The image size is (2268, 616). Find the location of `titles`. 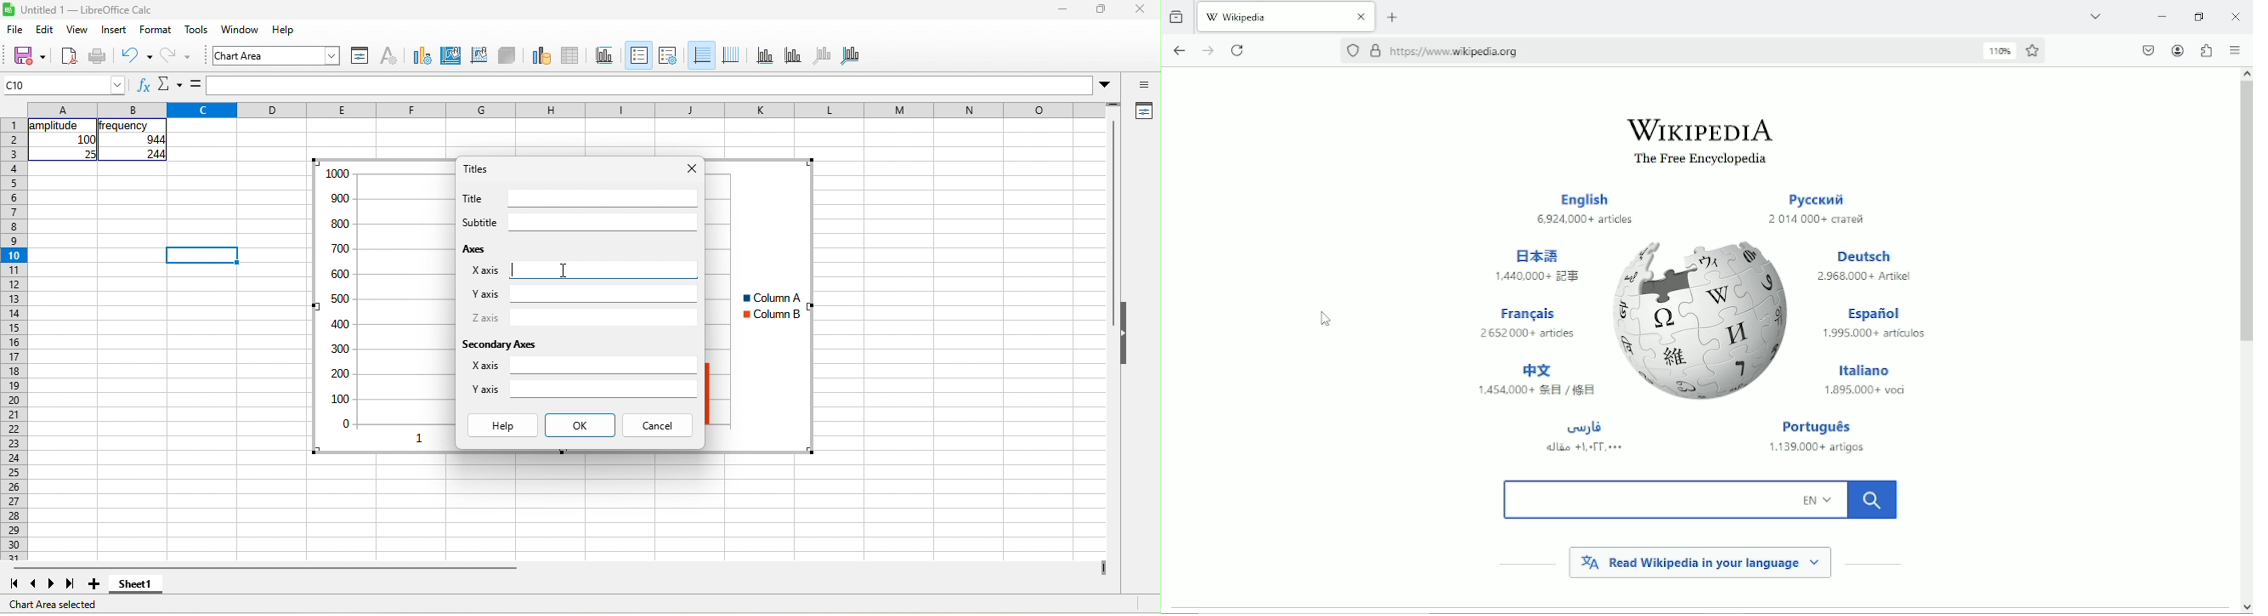

titles is located at coordinates (476, 168).